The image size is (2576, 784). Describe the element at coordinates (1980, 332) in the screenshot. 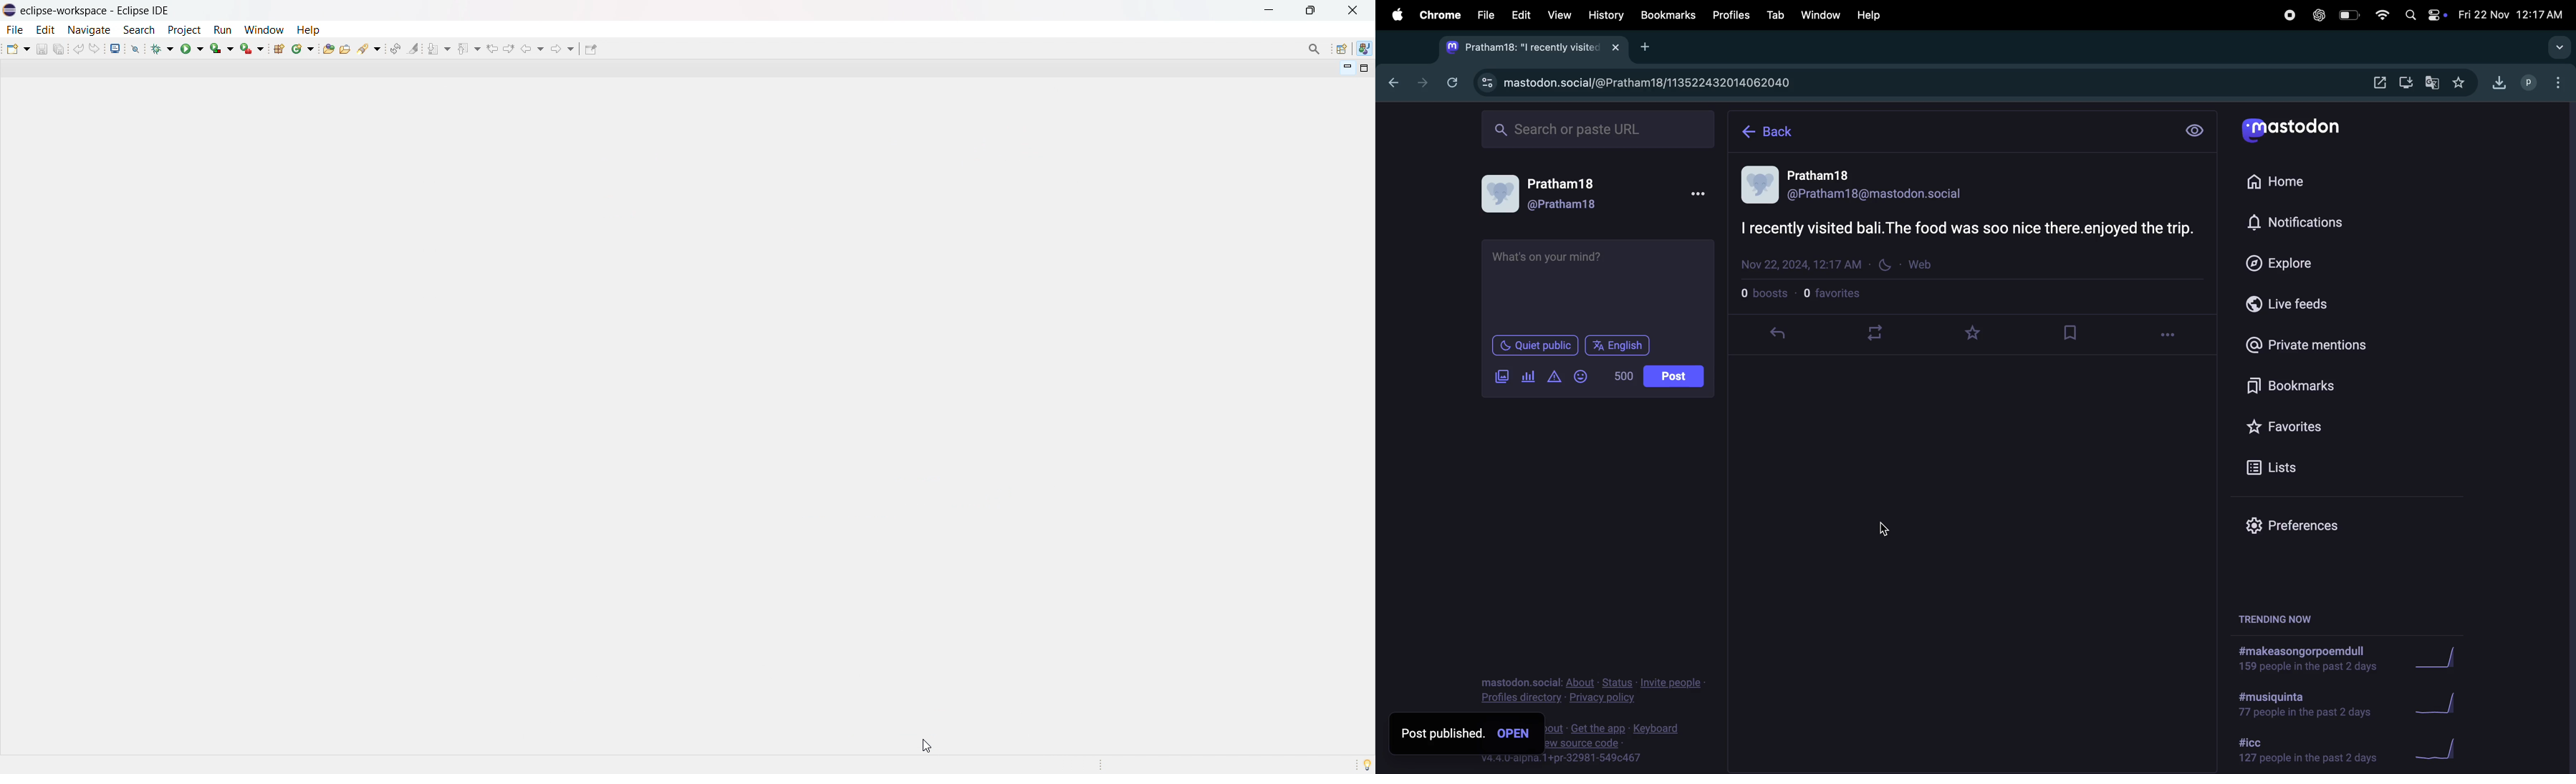

I see `favourites` at that location.